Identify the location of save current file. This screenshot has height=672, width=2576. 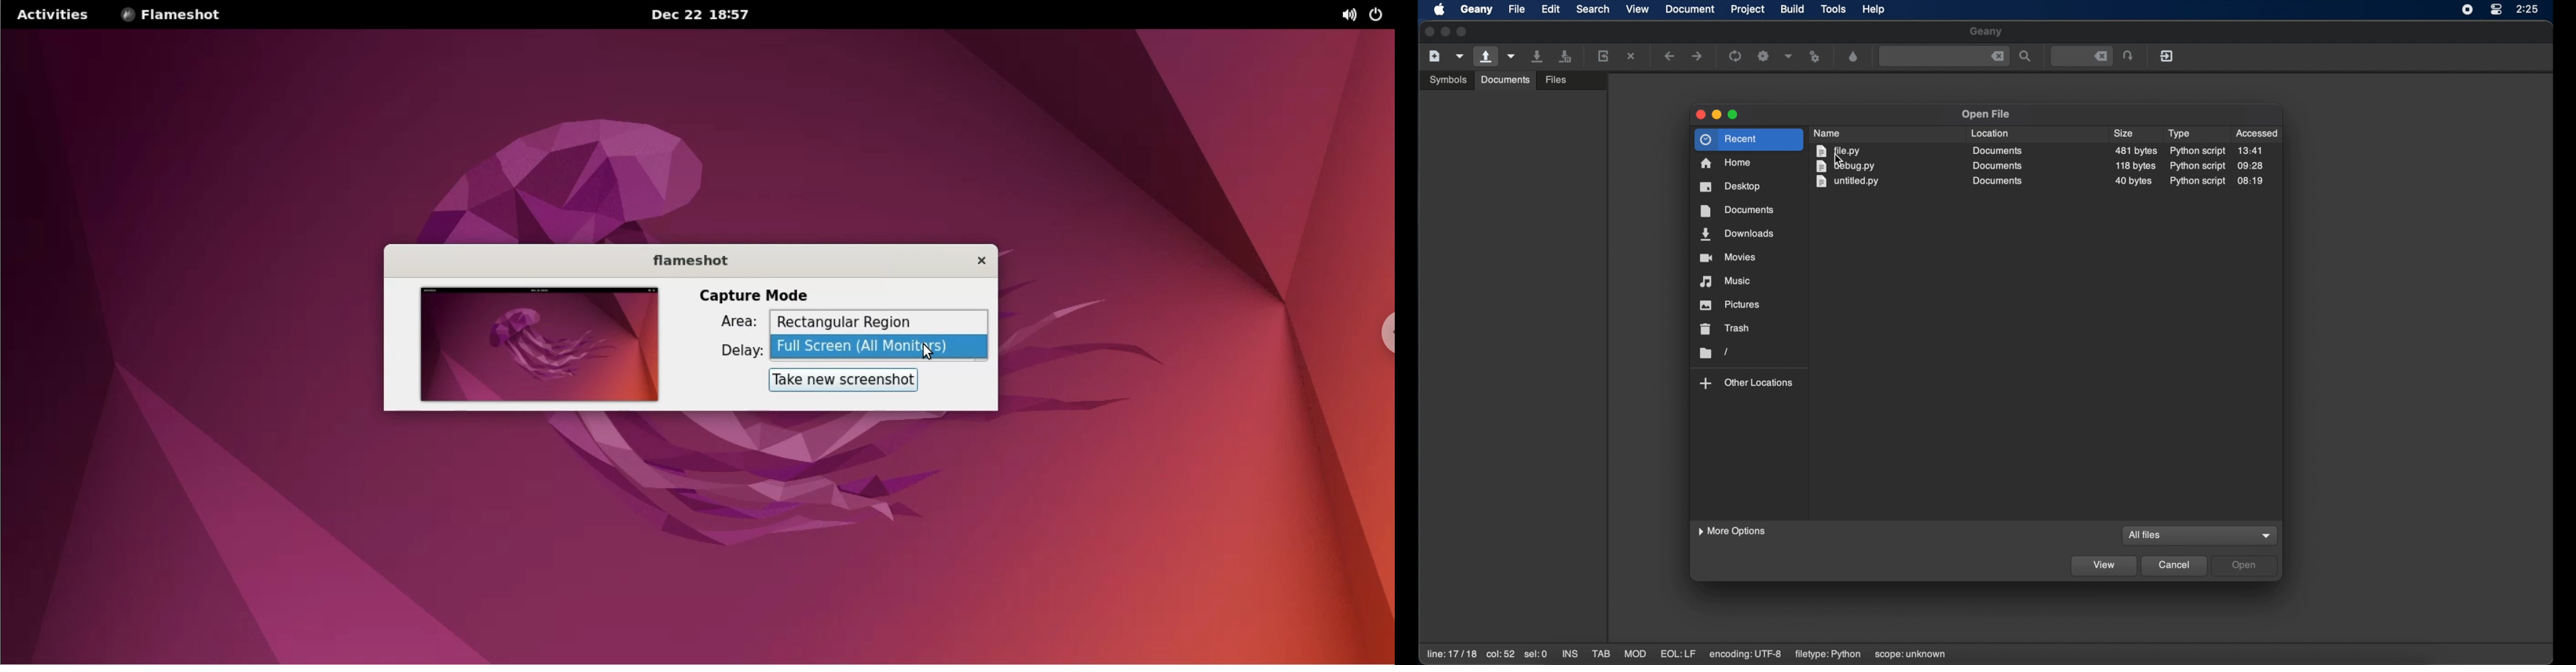
(1538, 55).